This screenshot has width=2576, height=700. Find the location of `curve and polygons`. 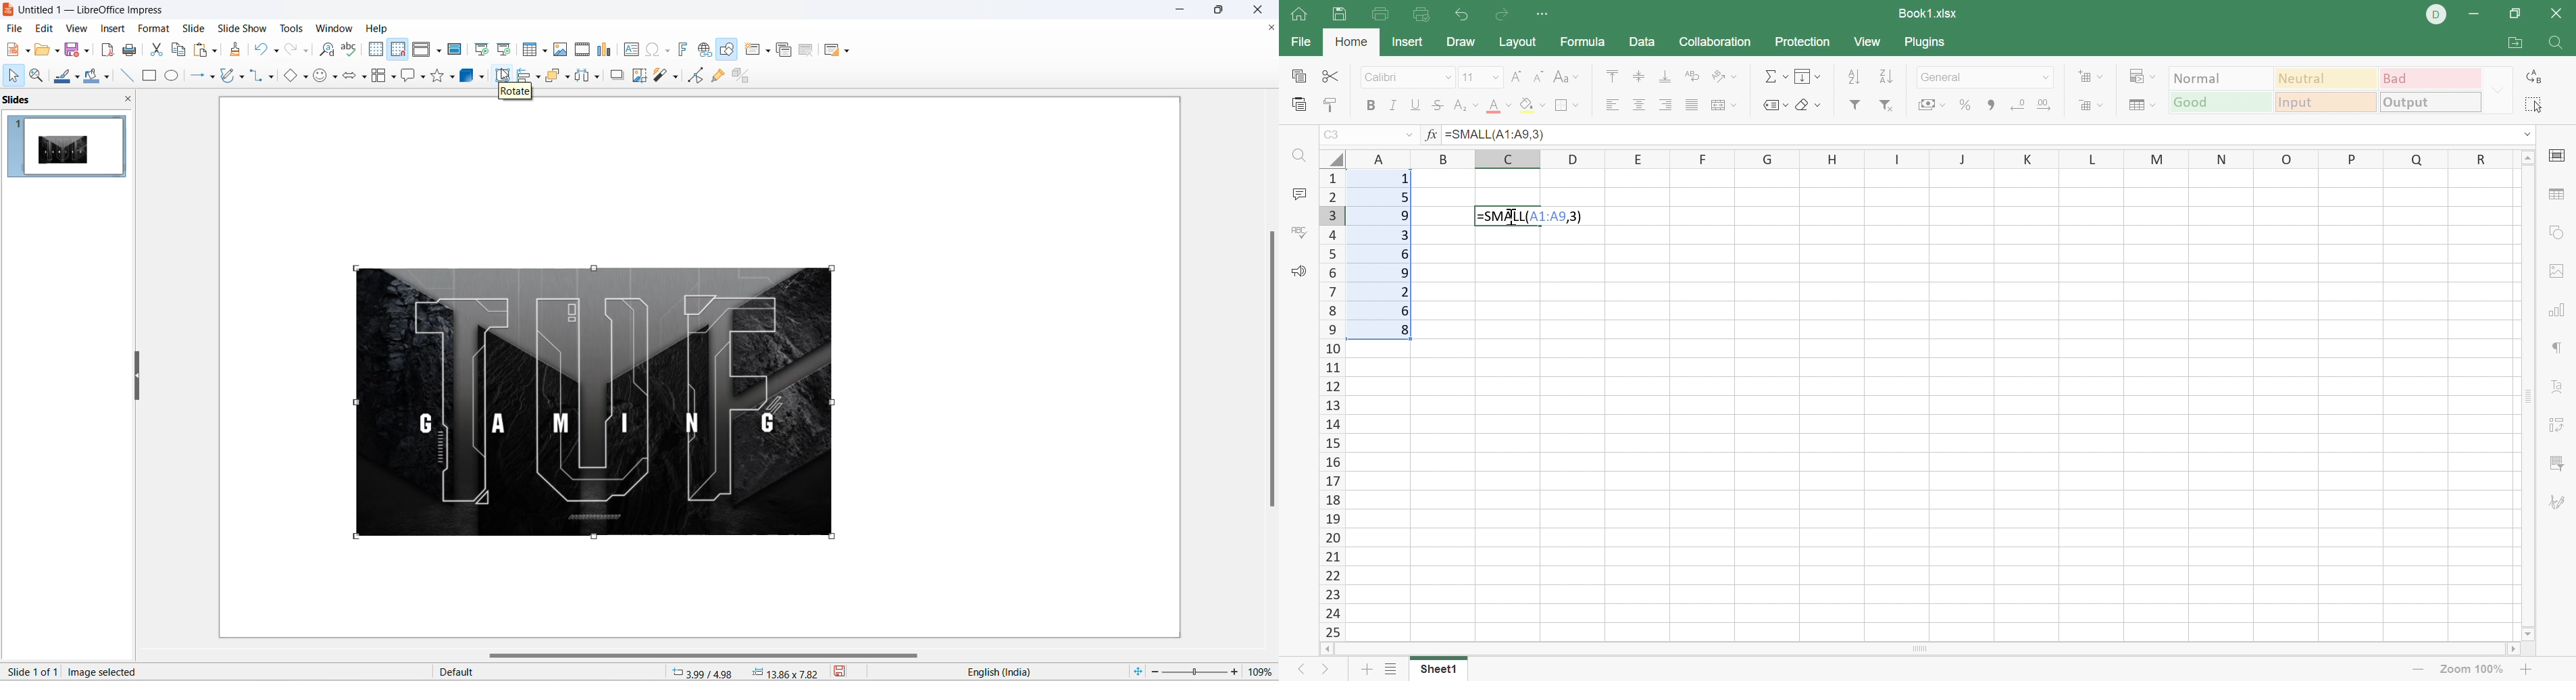

curve and polygons is located at coordinates (229, 77).